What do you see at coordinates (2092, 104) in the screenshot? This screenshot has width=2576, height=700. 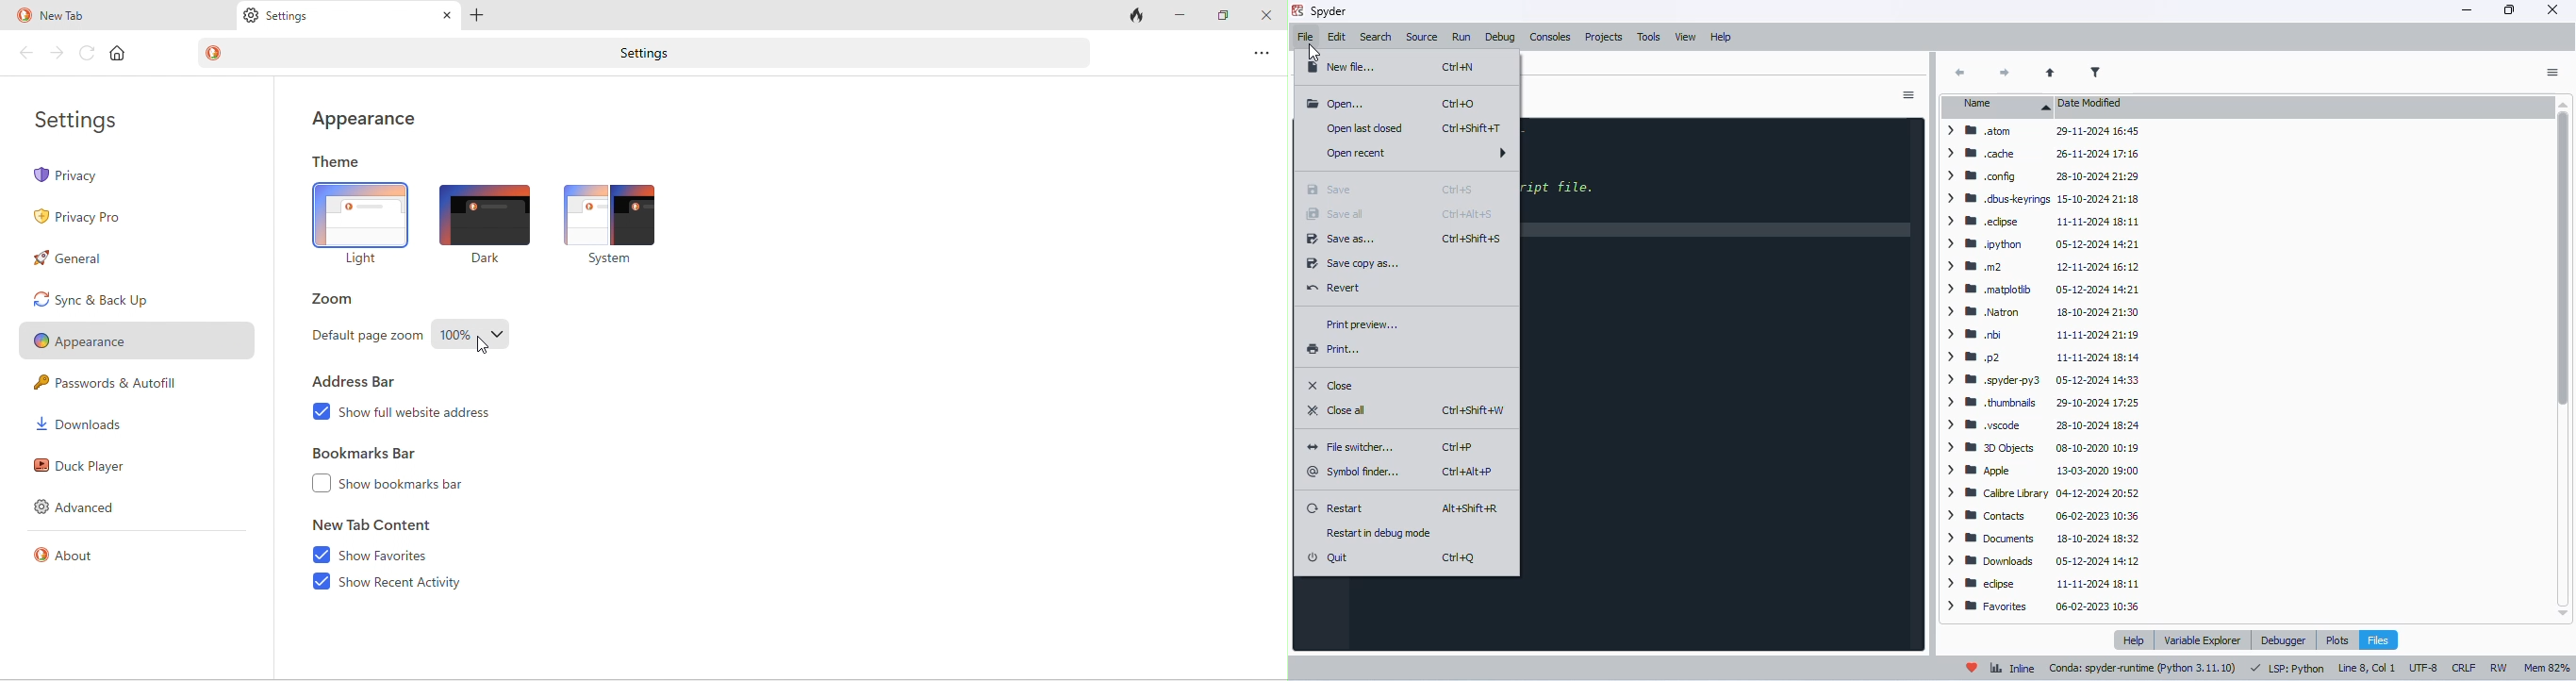 I see `date modified` at bounding box center [2092, 104].